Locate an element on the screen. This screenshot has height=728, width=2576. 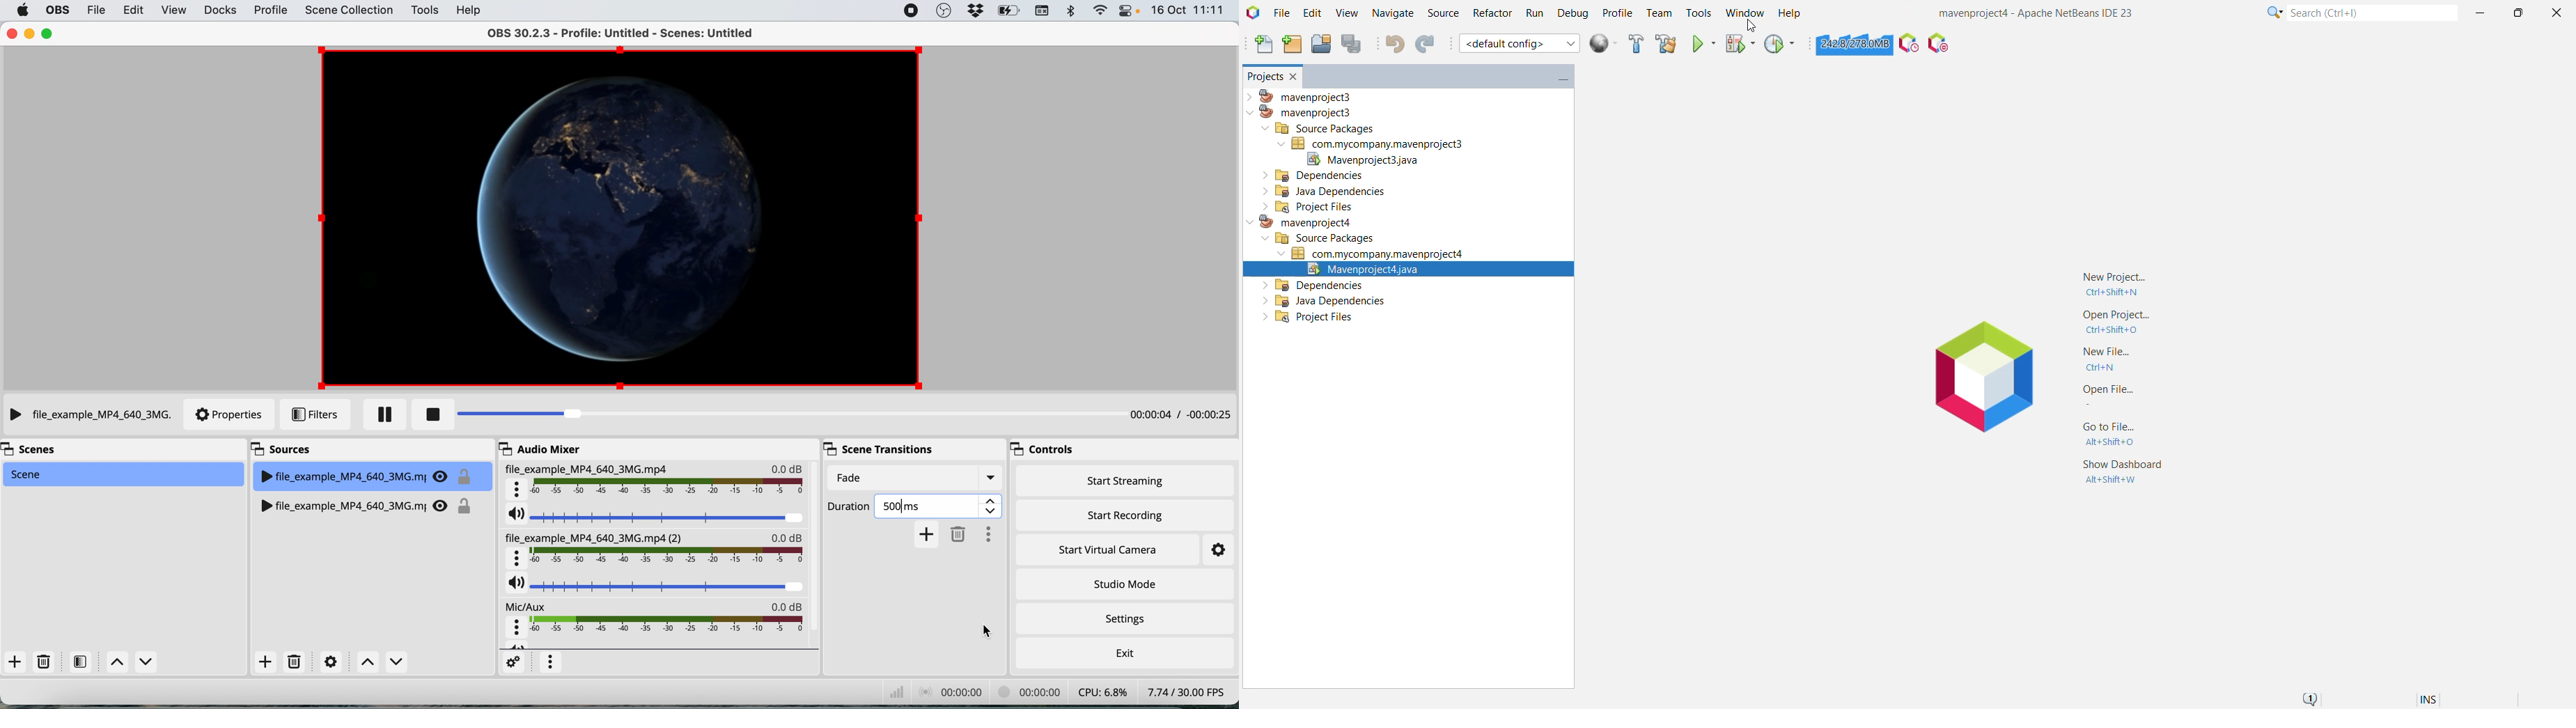
settings is located at coordinates (1217, 550).